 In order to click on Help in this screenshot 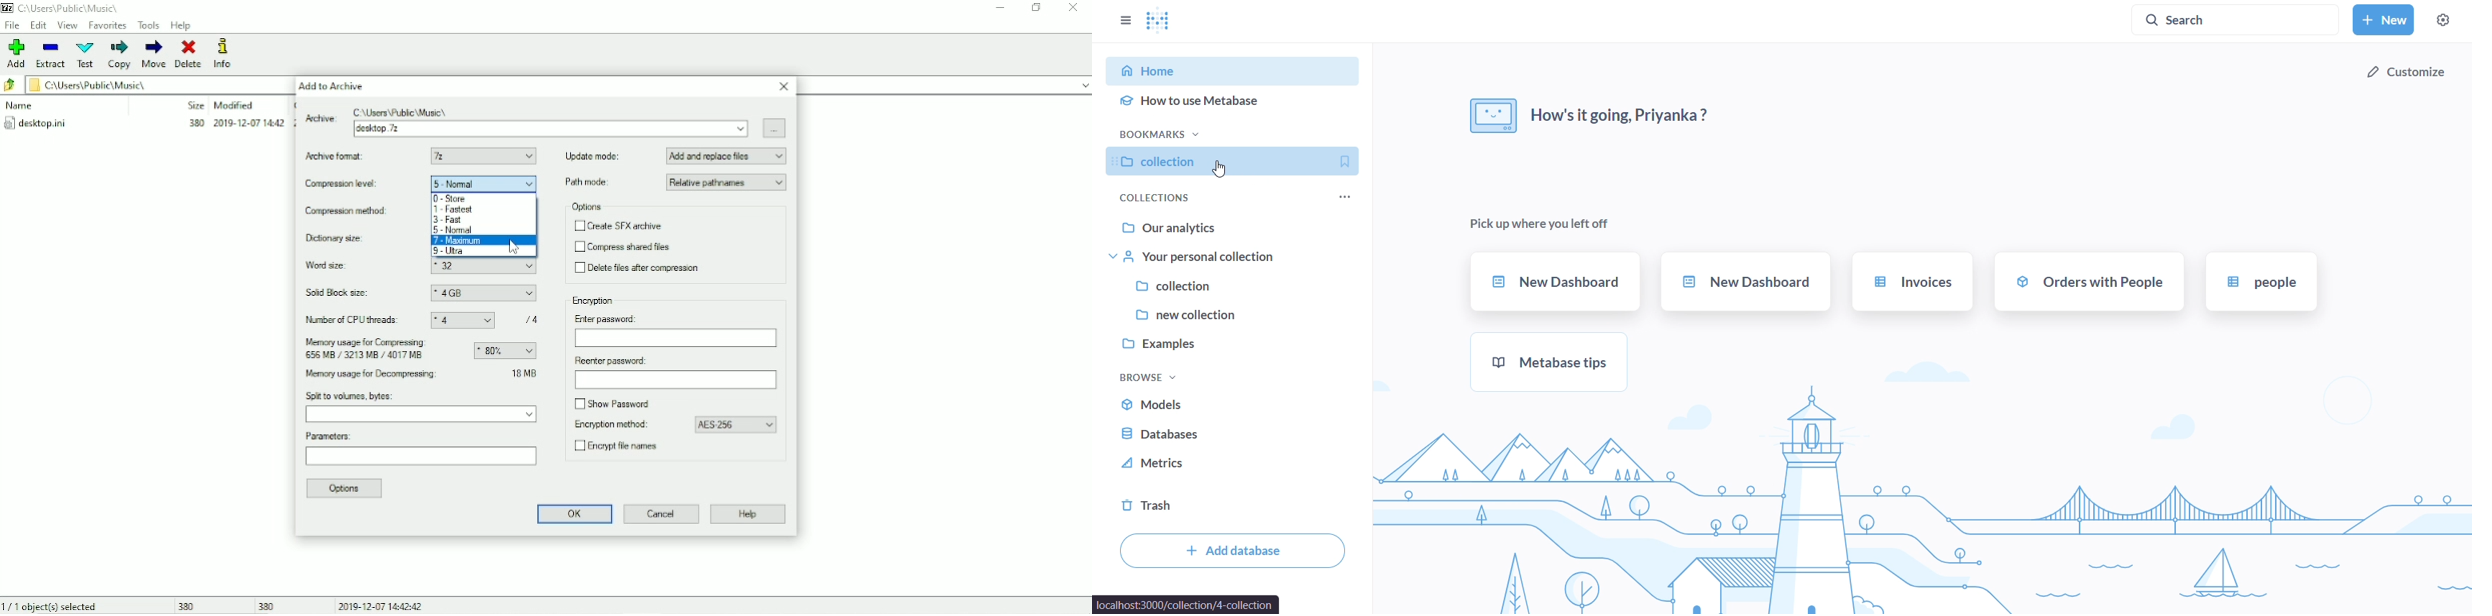, I will do `click(182, 25)`.